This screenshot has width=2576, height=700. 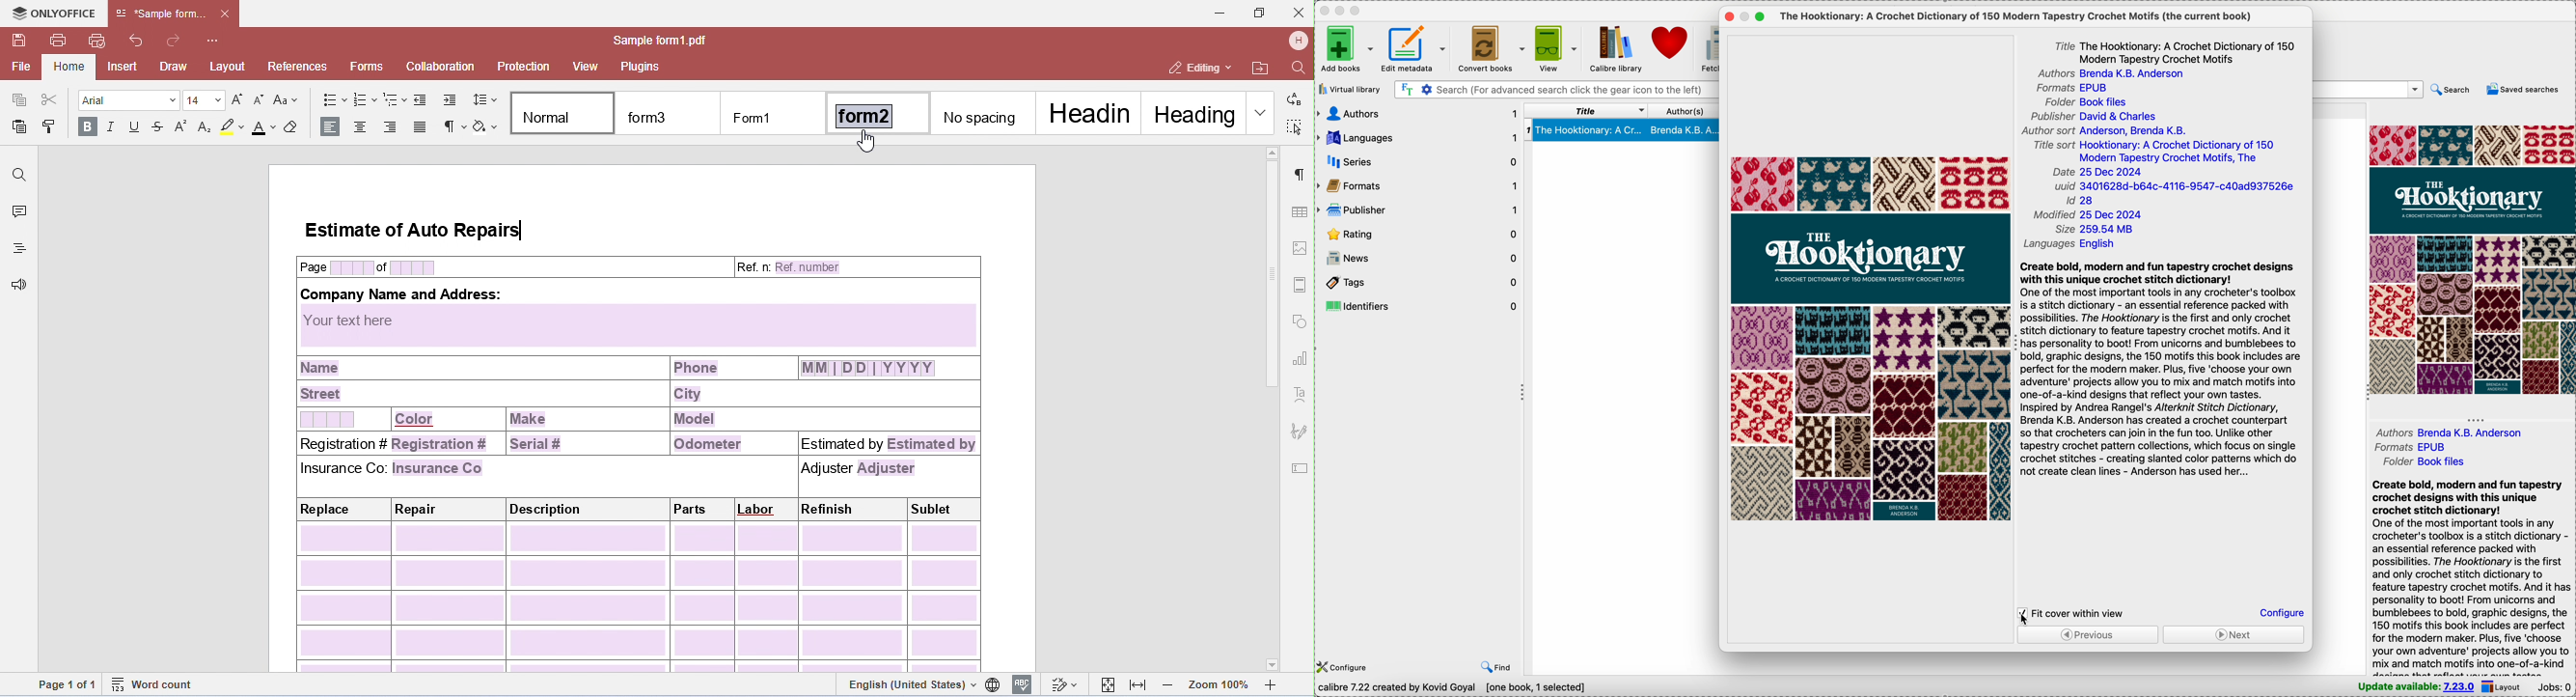 What do you see at coordinates (1614, 47) in the screenshot?
I see `Calibre library` at bounding box center [1614, 47].